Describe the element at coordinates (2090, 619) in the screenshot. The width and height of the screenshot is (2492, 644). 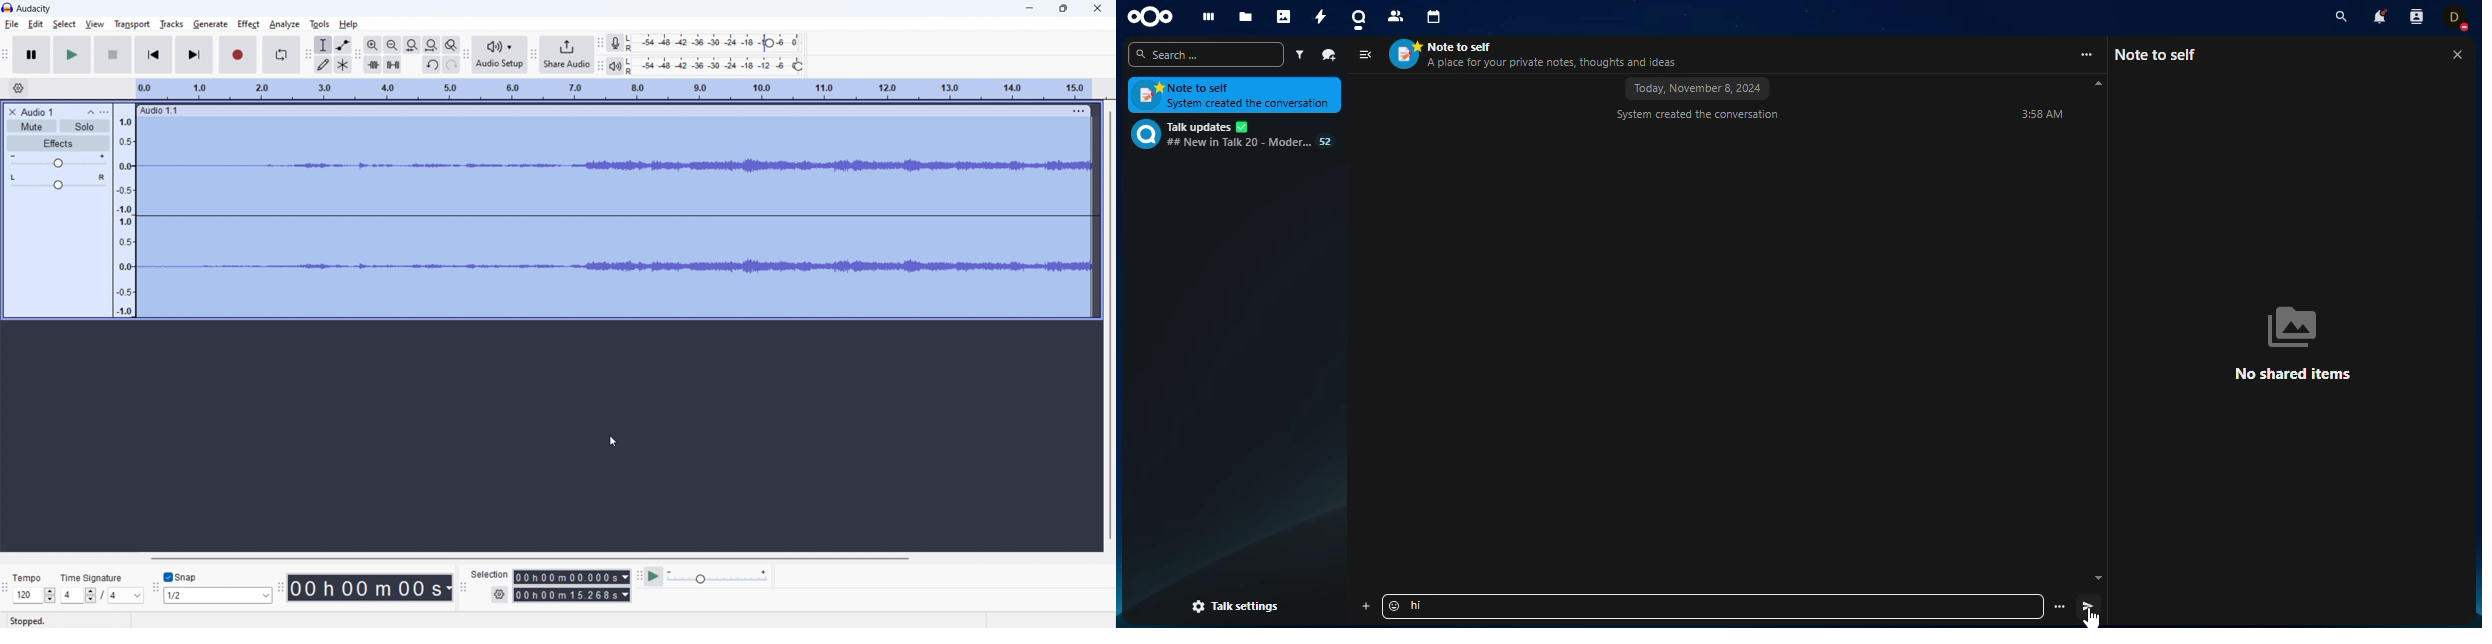
I see `mouse pointer` at that location.